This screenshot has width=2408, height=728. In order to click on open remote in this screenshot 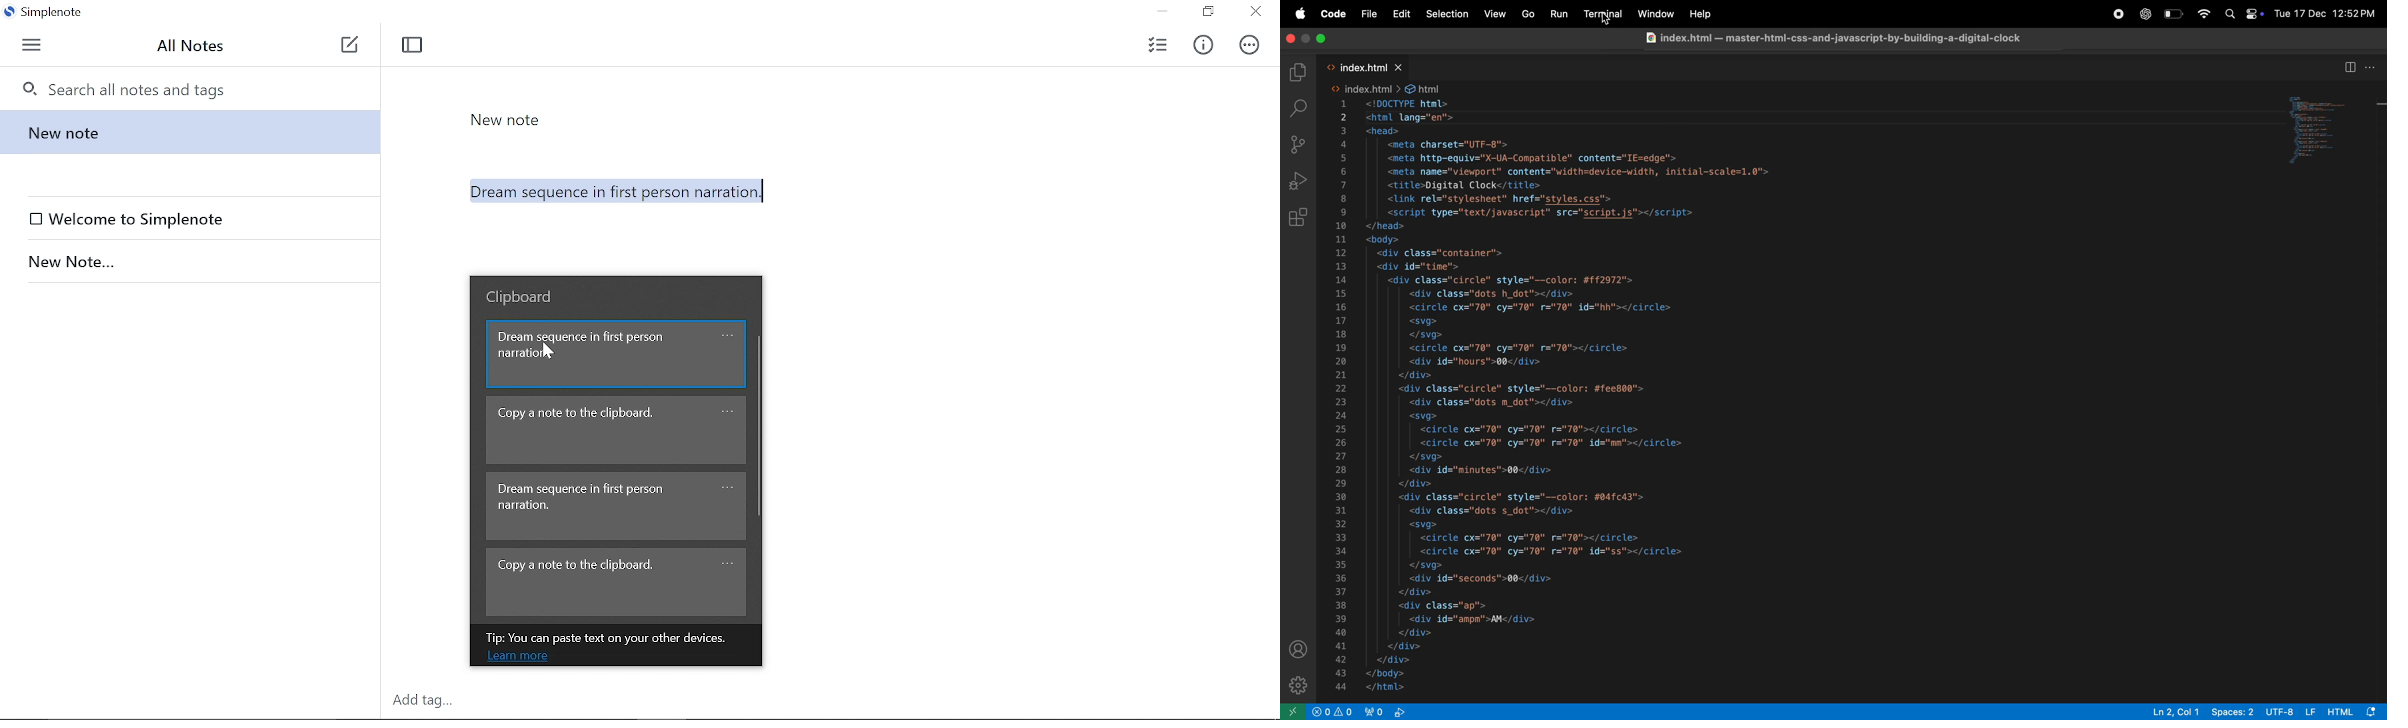, I will do `click(1295, 712)`.